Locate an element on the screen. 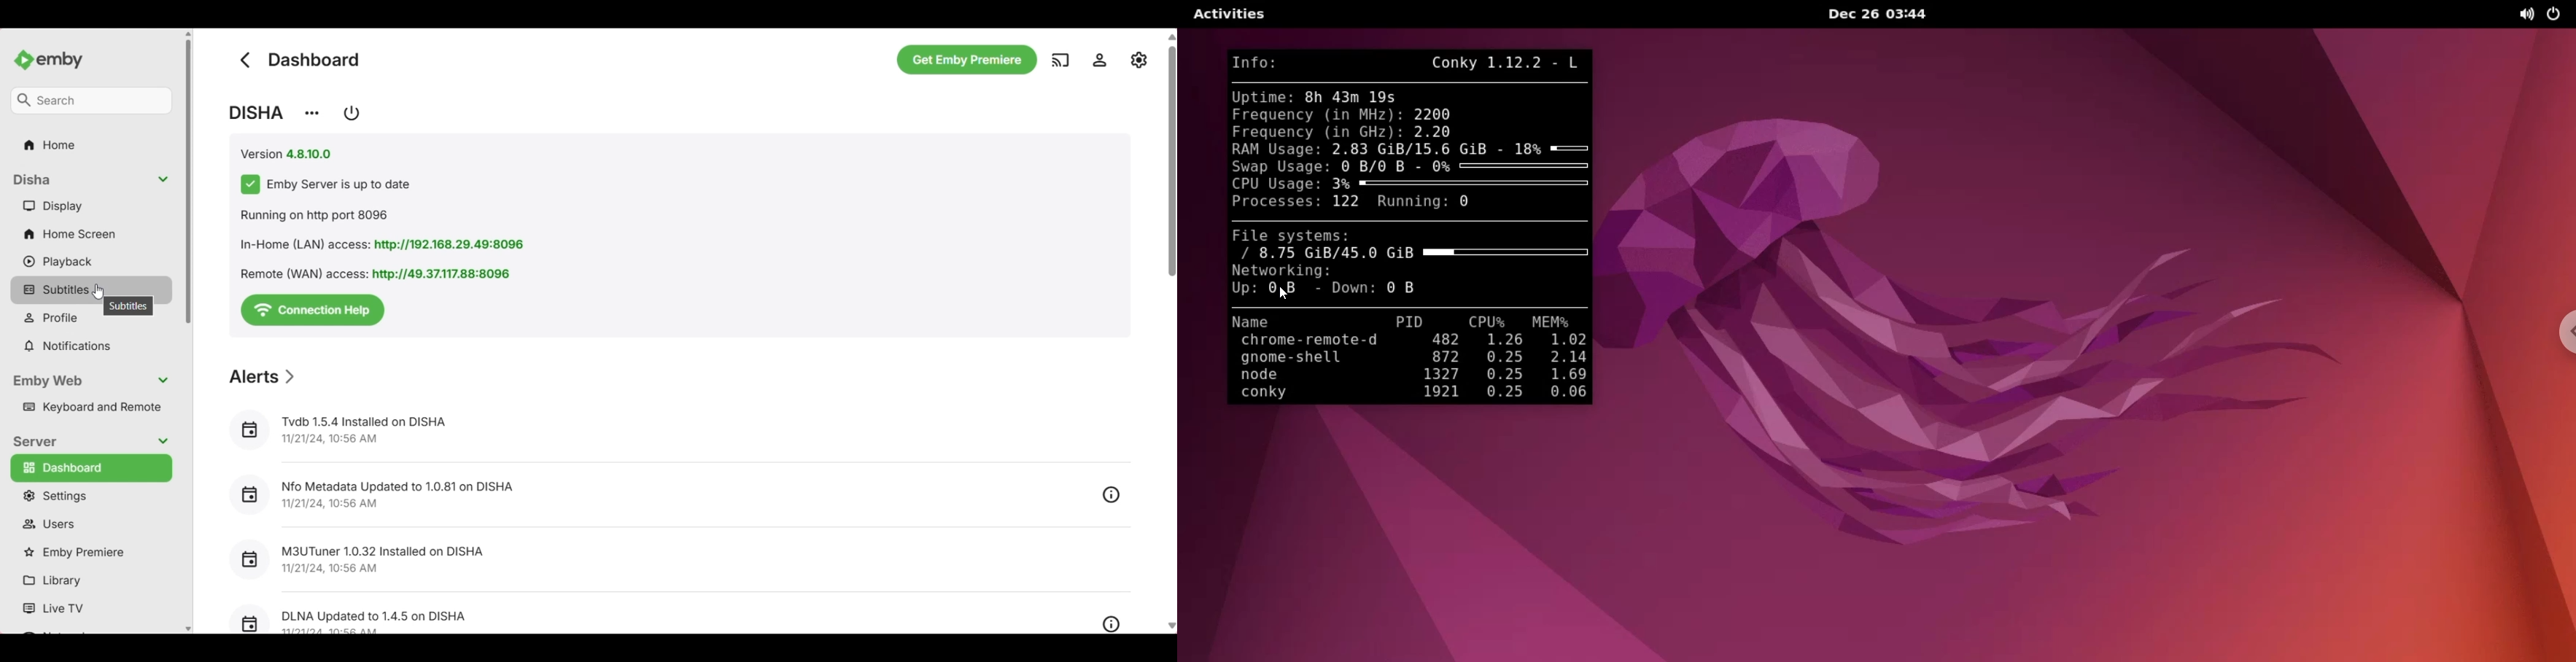  Get help about server connection is located at coordinates (313, 310).